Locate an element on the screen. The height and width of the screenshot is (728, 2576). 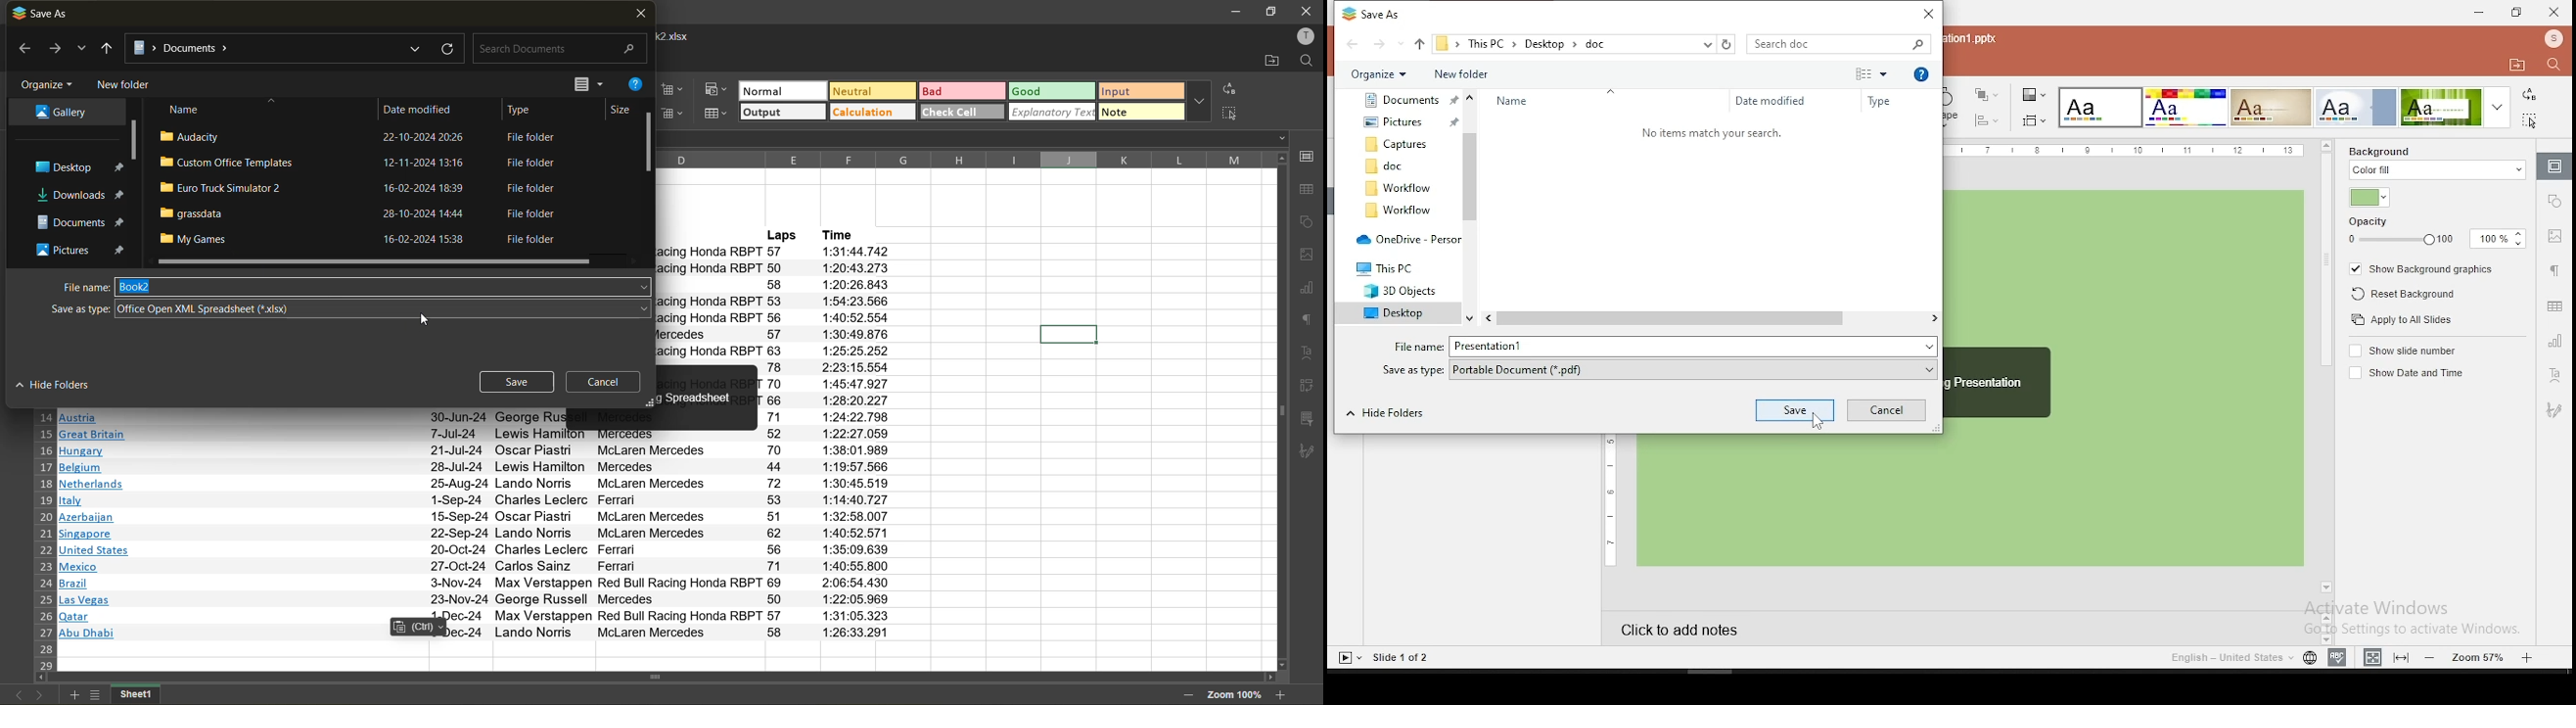
text info is located at coordinates (477, 417).